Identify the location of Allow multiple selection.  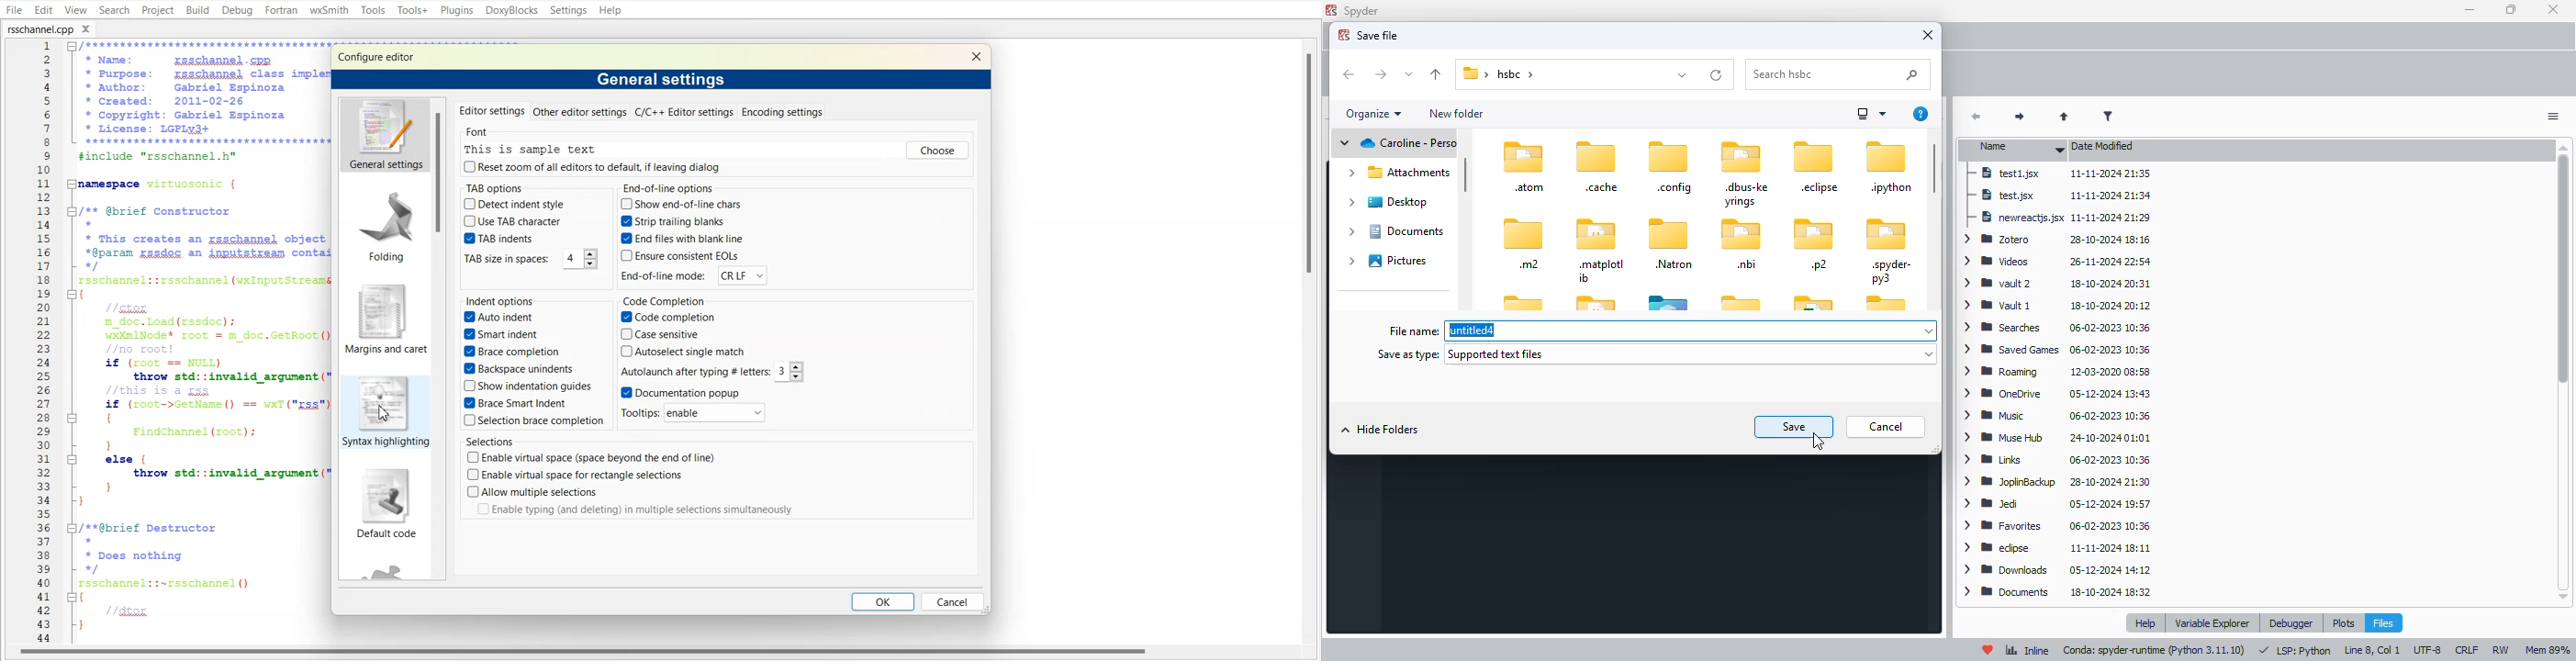
(532, 492).